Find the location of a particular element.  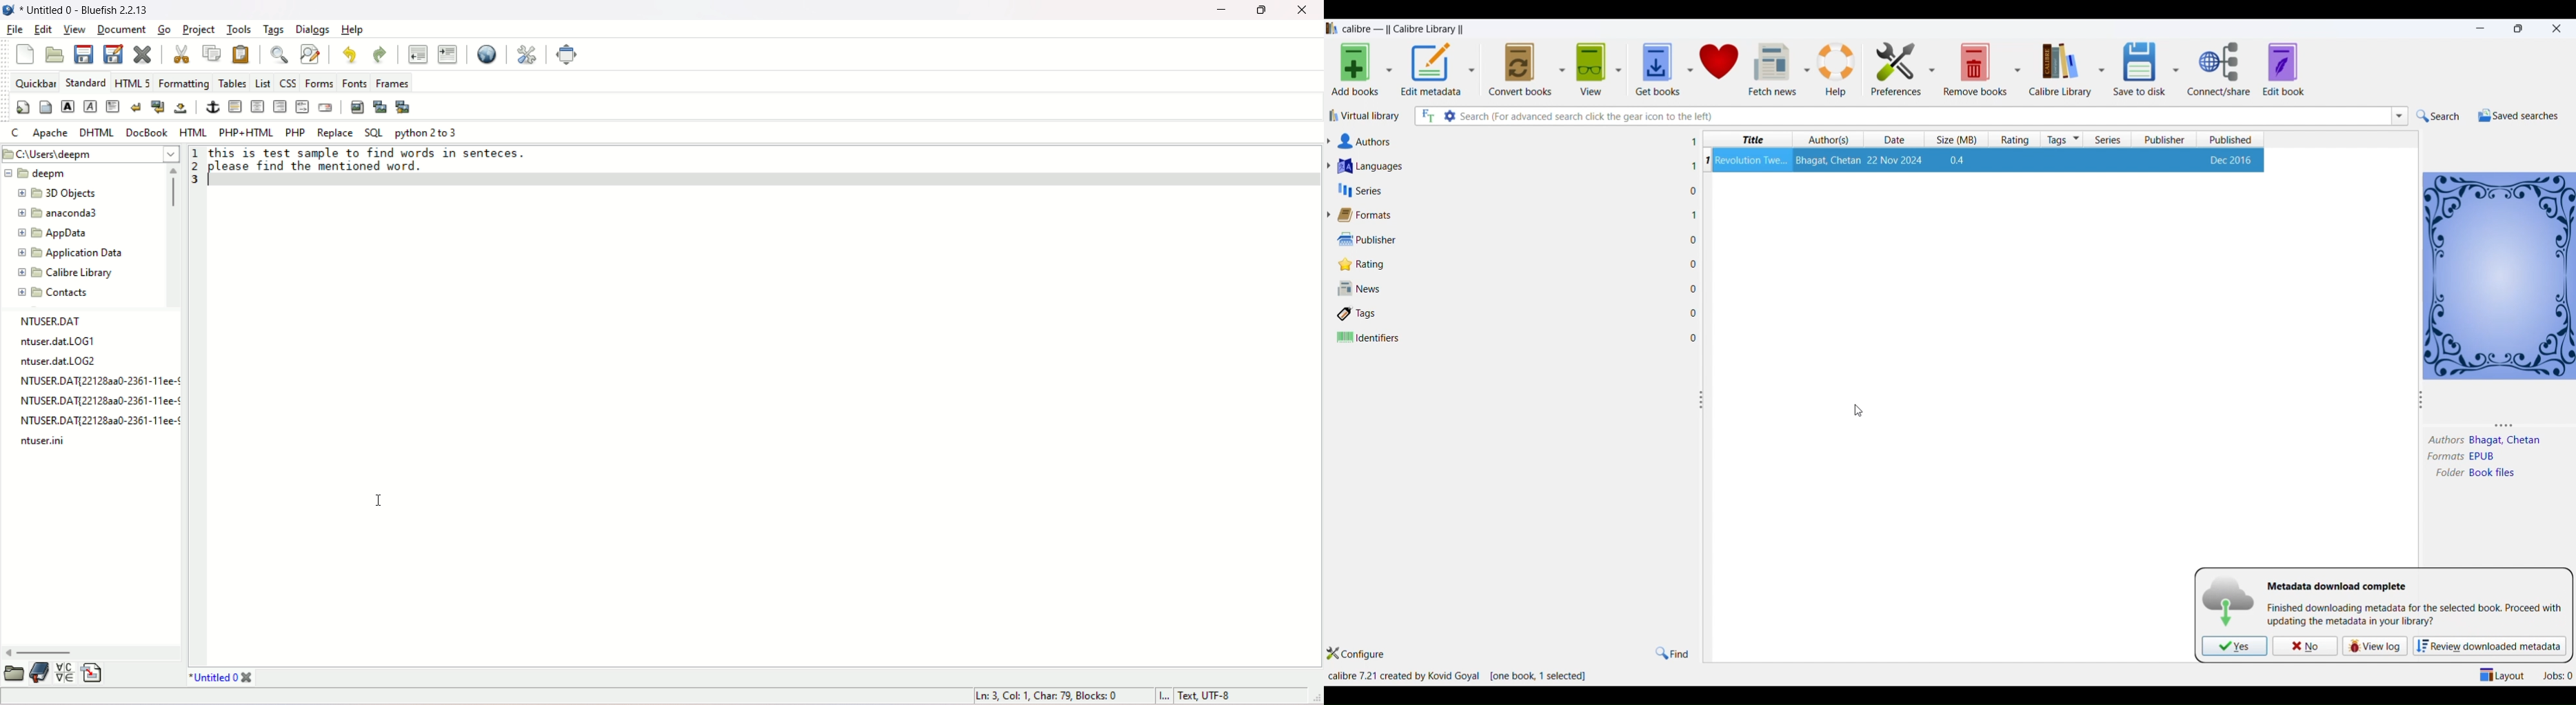

save options dropdown button is located at coordinates (2177, 69).